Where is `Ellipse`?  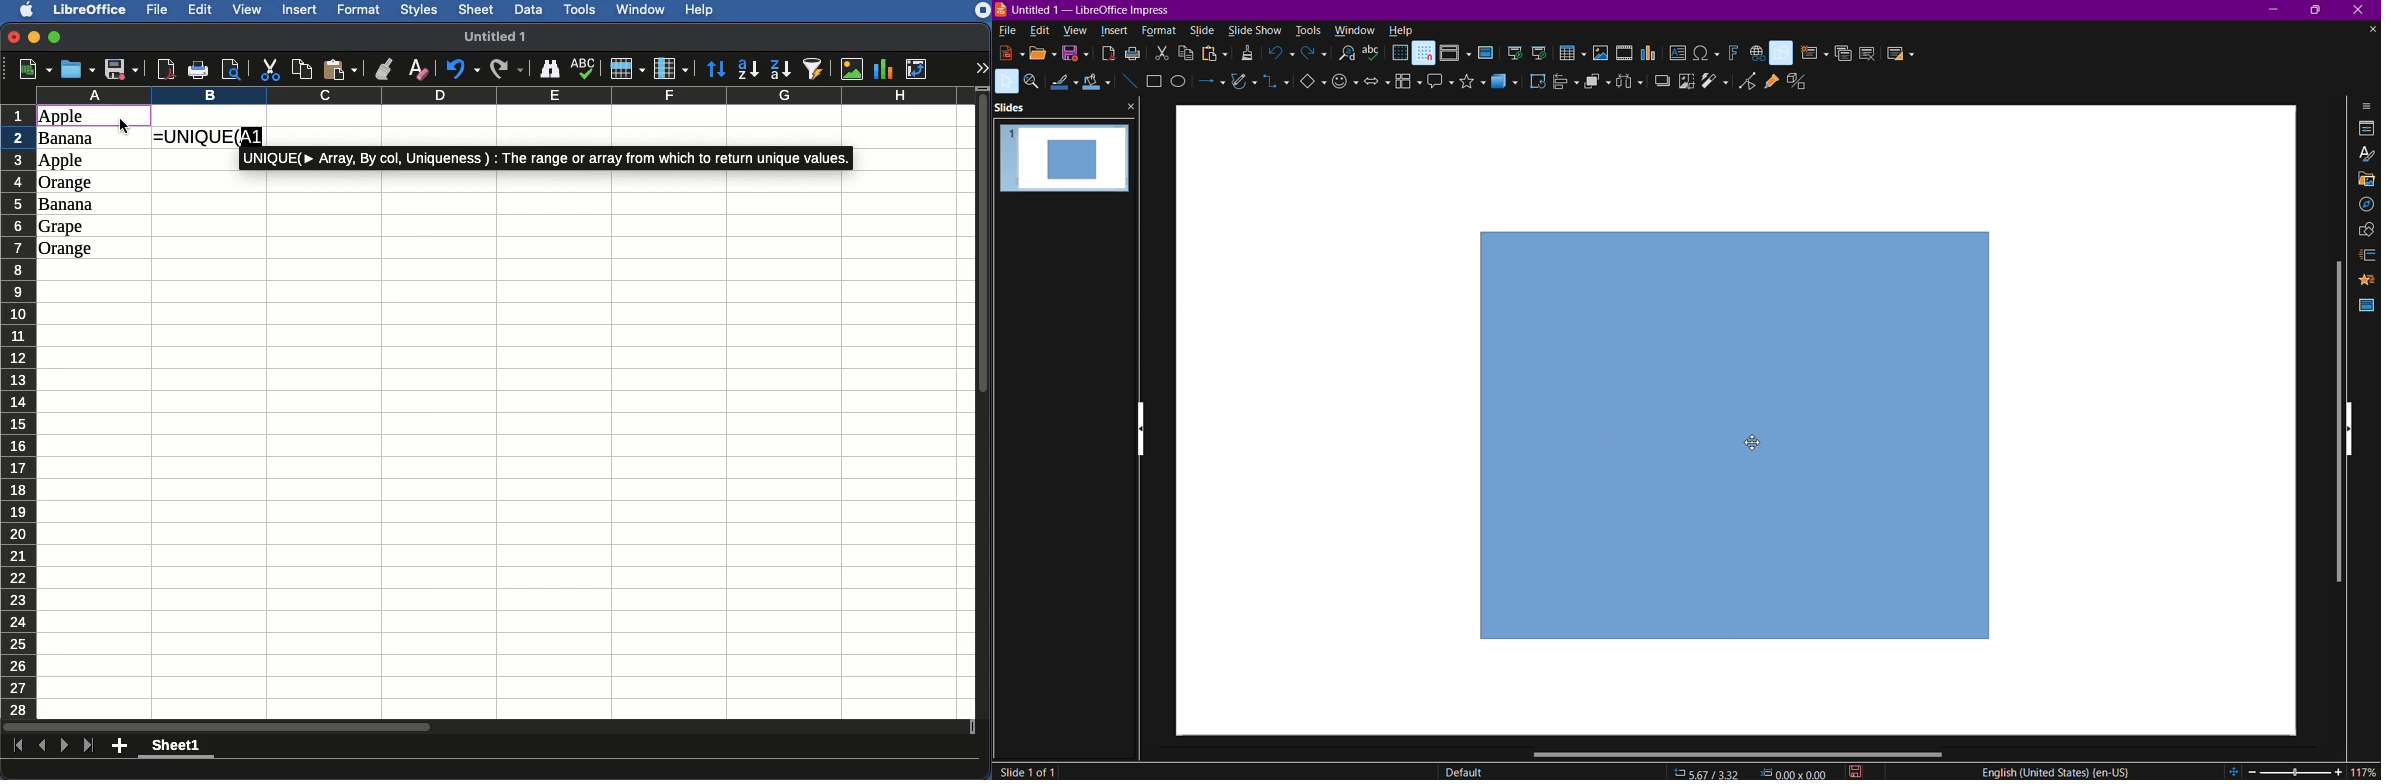
Ellipse is located at coordinates (1182, 88).